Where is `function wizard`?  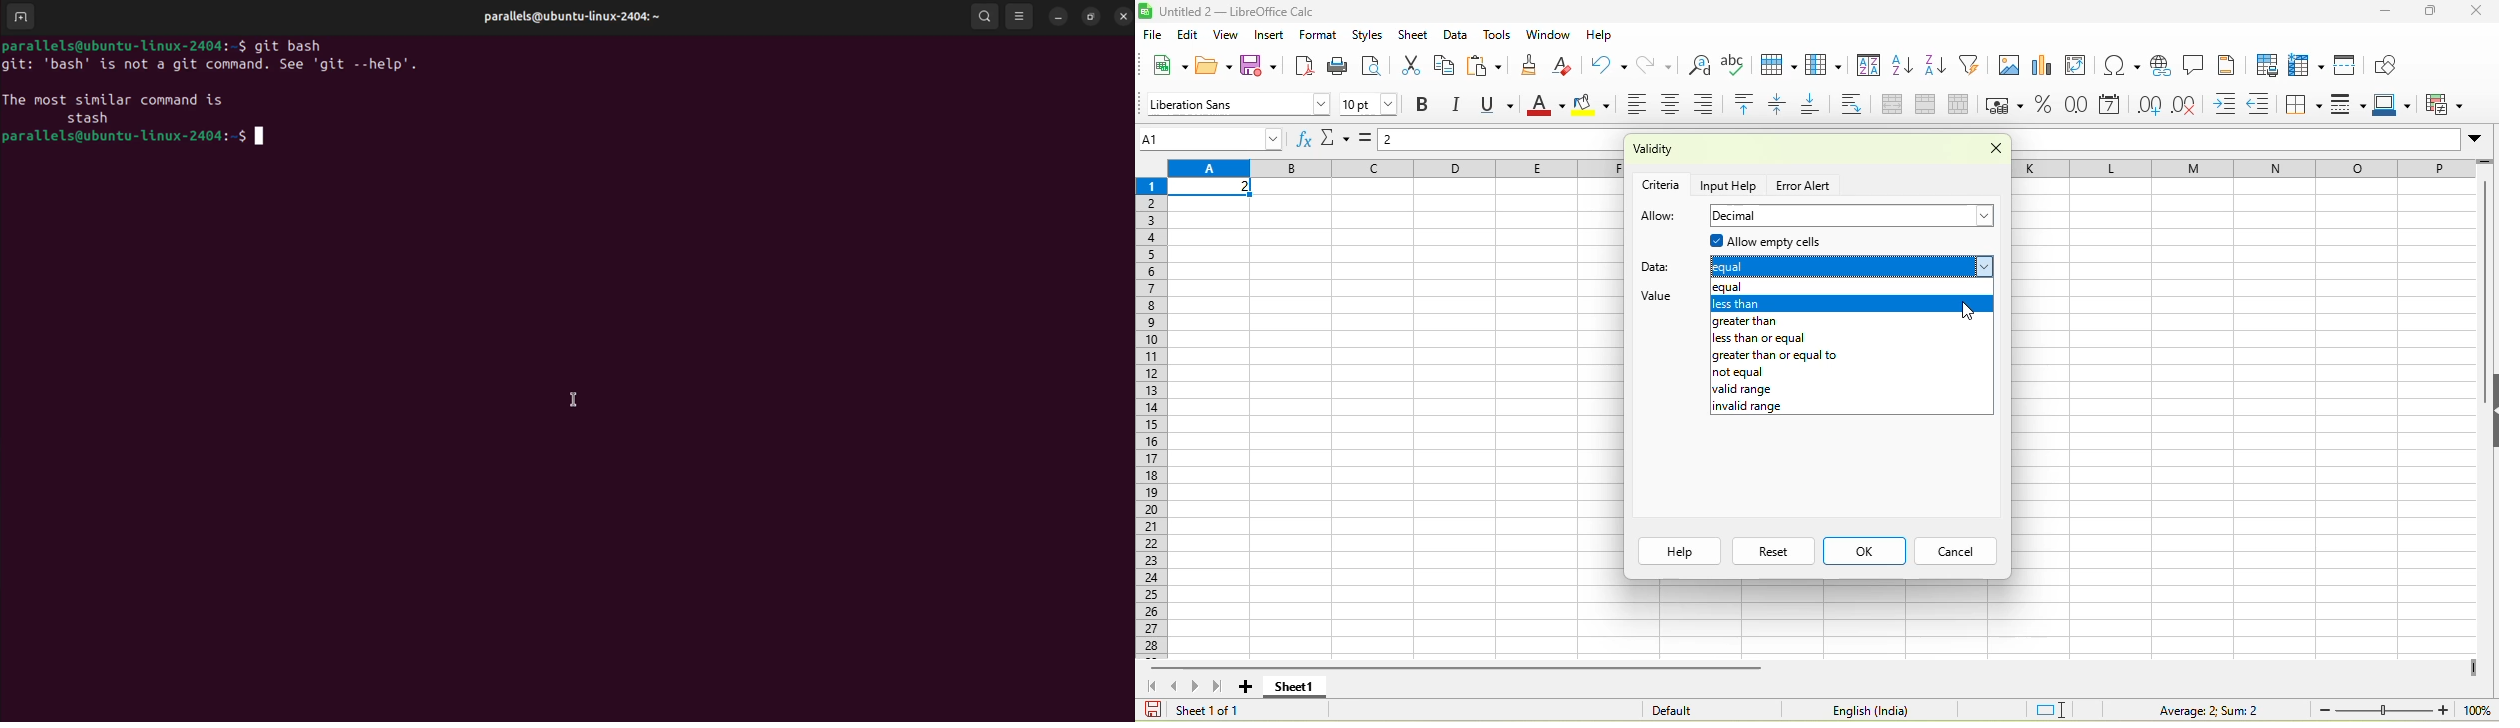
function wizard is located at coordinates (1304, 139).